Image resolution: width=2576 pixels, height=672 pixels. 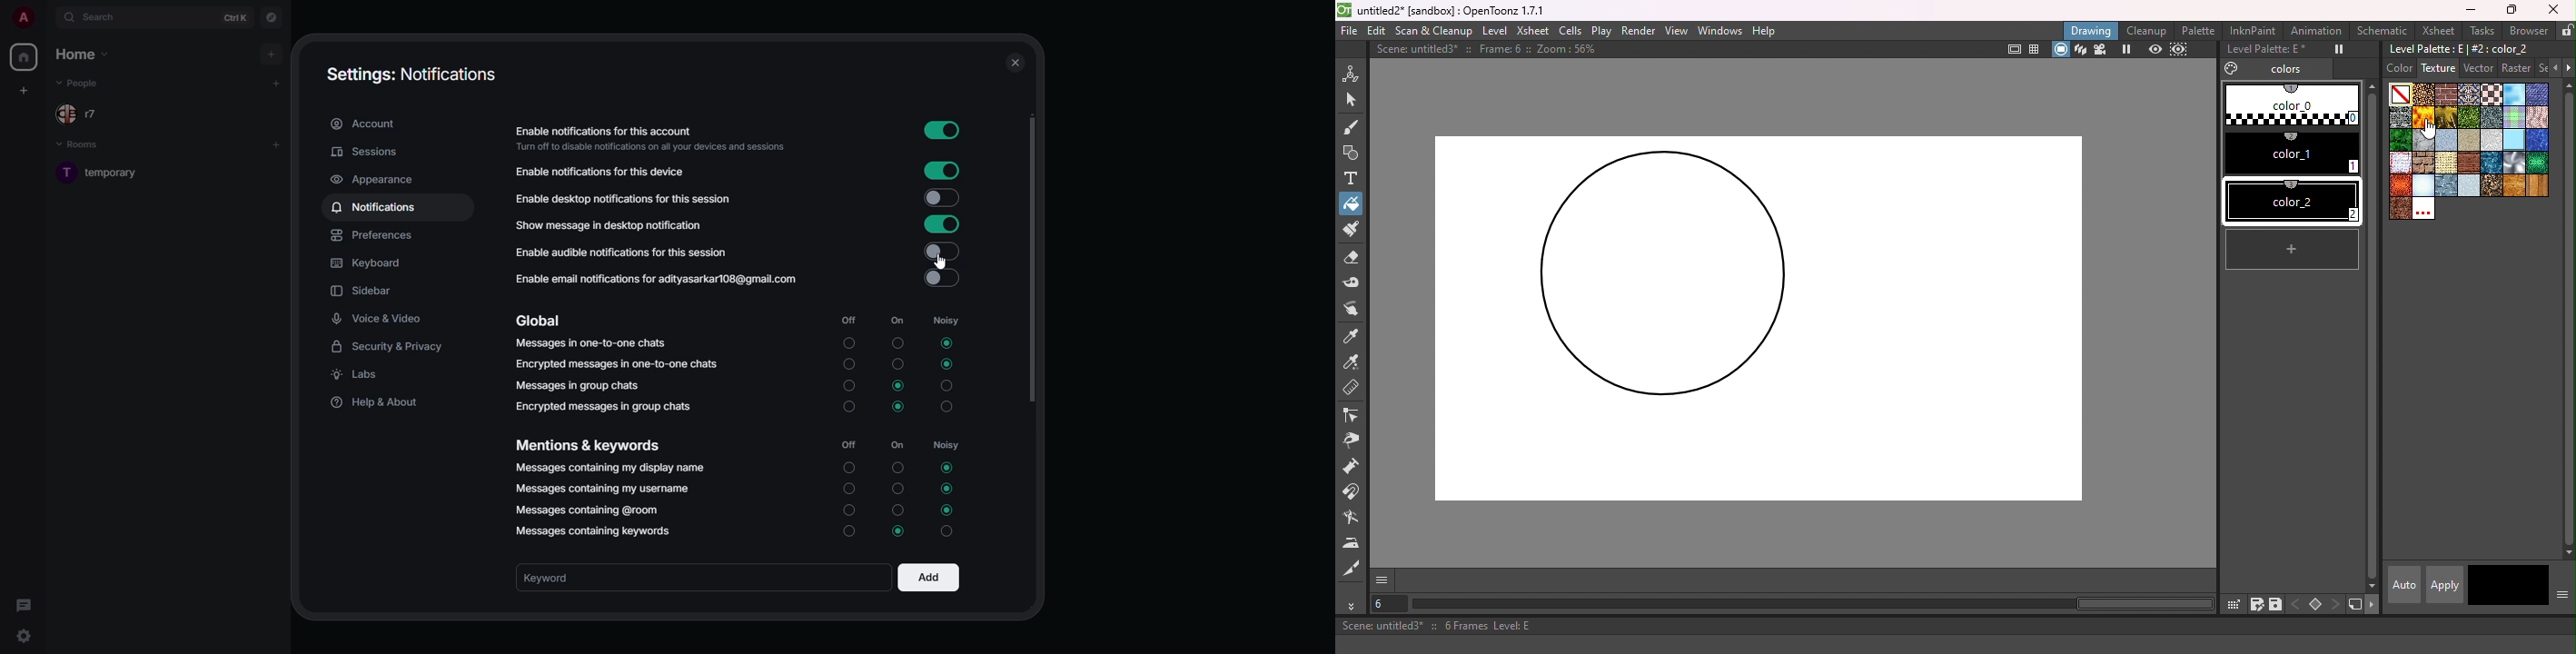 I want to click on keyboard, so click(x=367, y=264).